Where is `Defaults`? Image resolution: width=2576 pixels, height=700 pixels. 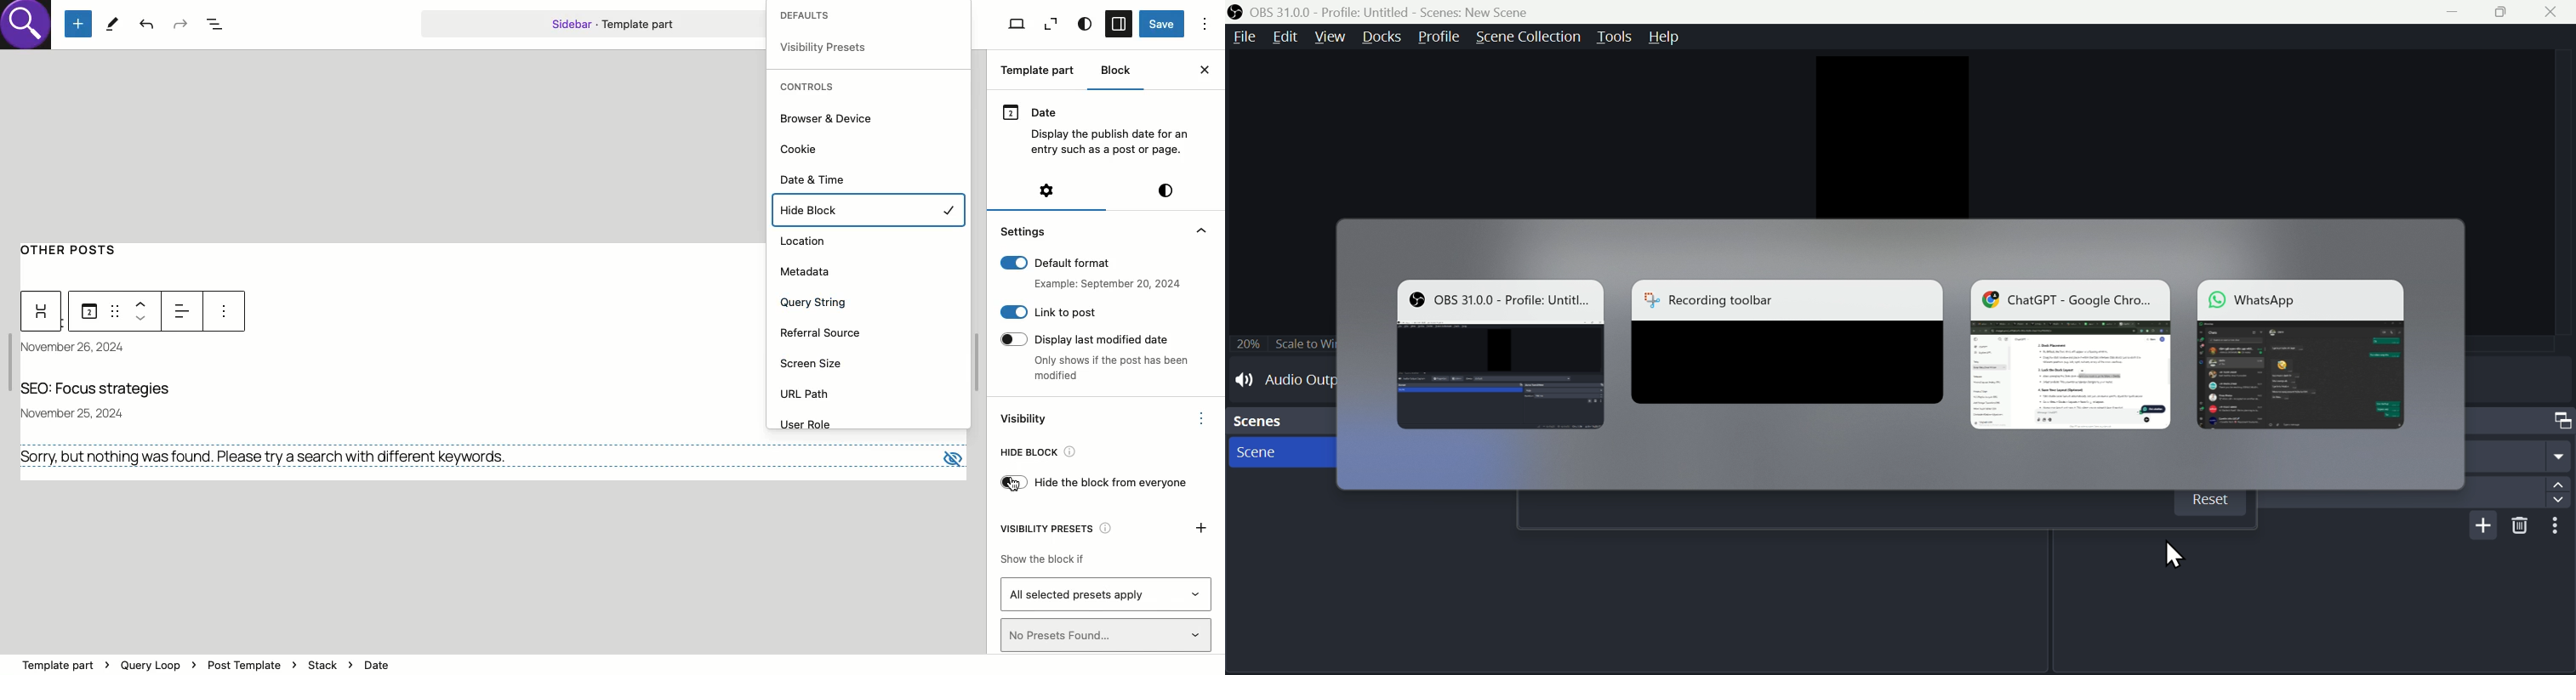 Defaults is located at coordinates (827, 16).